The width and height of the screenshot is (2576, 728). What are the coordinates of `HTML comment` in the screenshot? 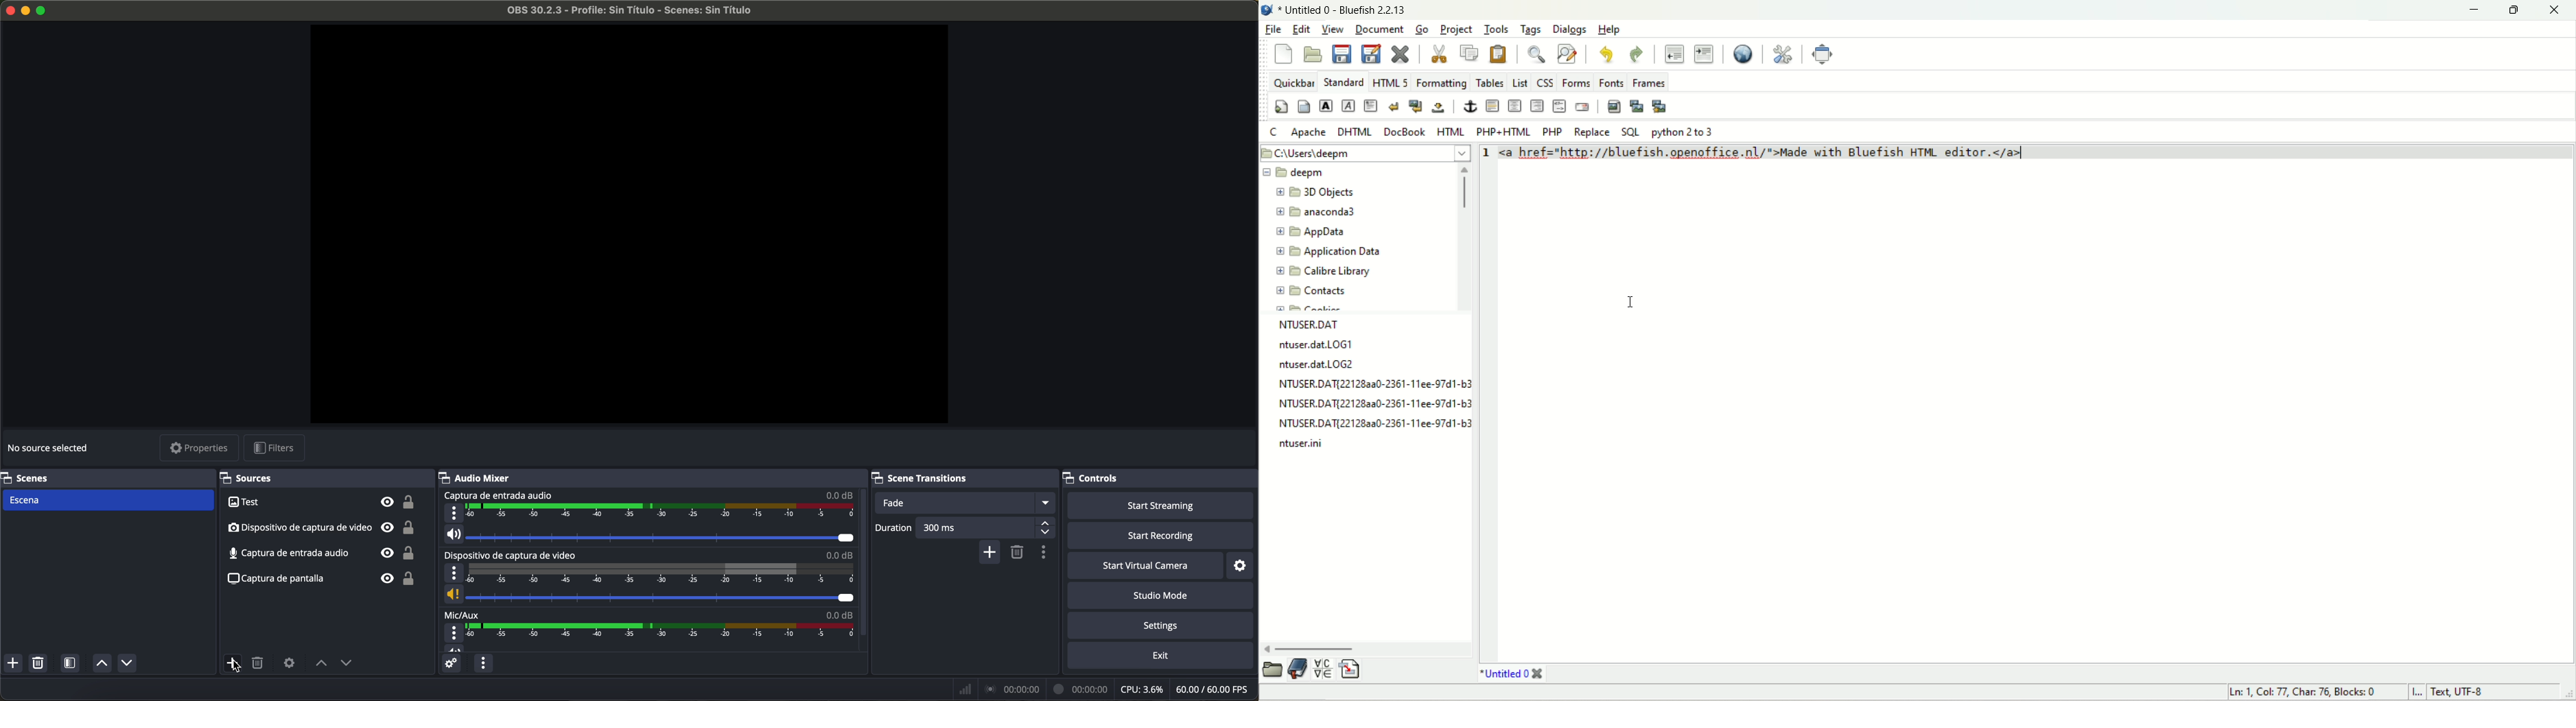 It's located at (1558, 106).